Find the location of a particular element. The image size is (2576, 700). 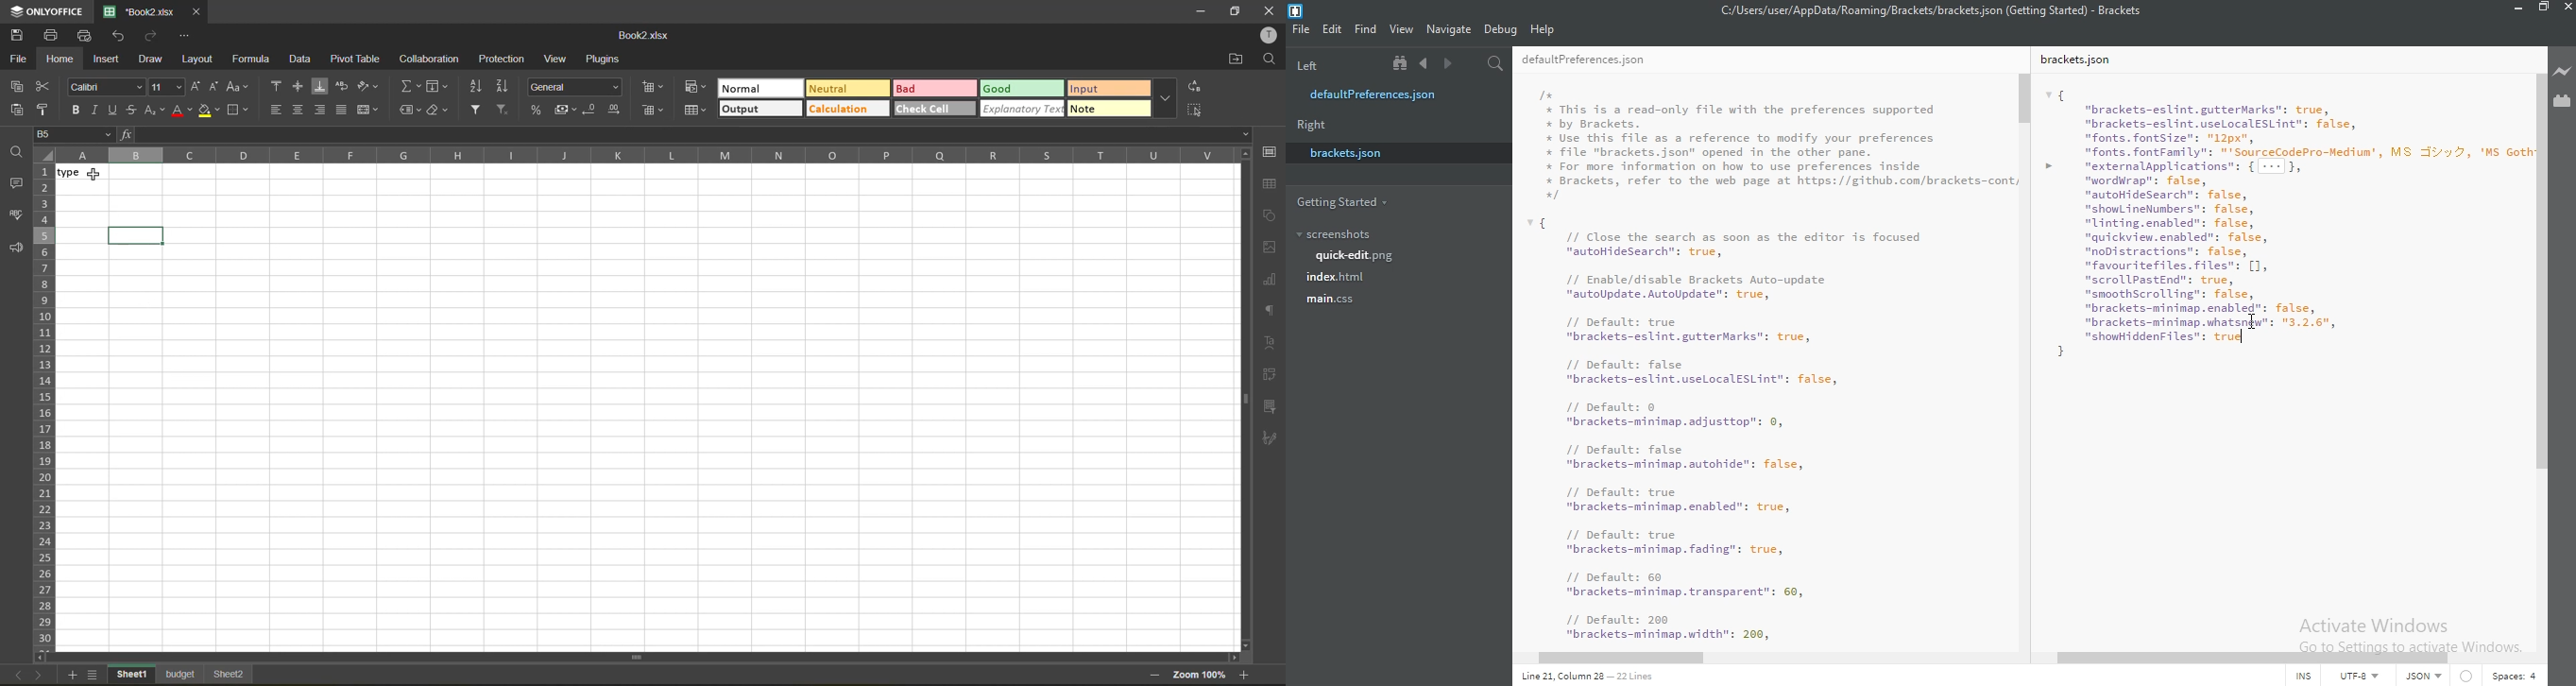

ONLYOFFICE is located at coordinates (47, 11).